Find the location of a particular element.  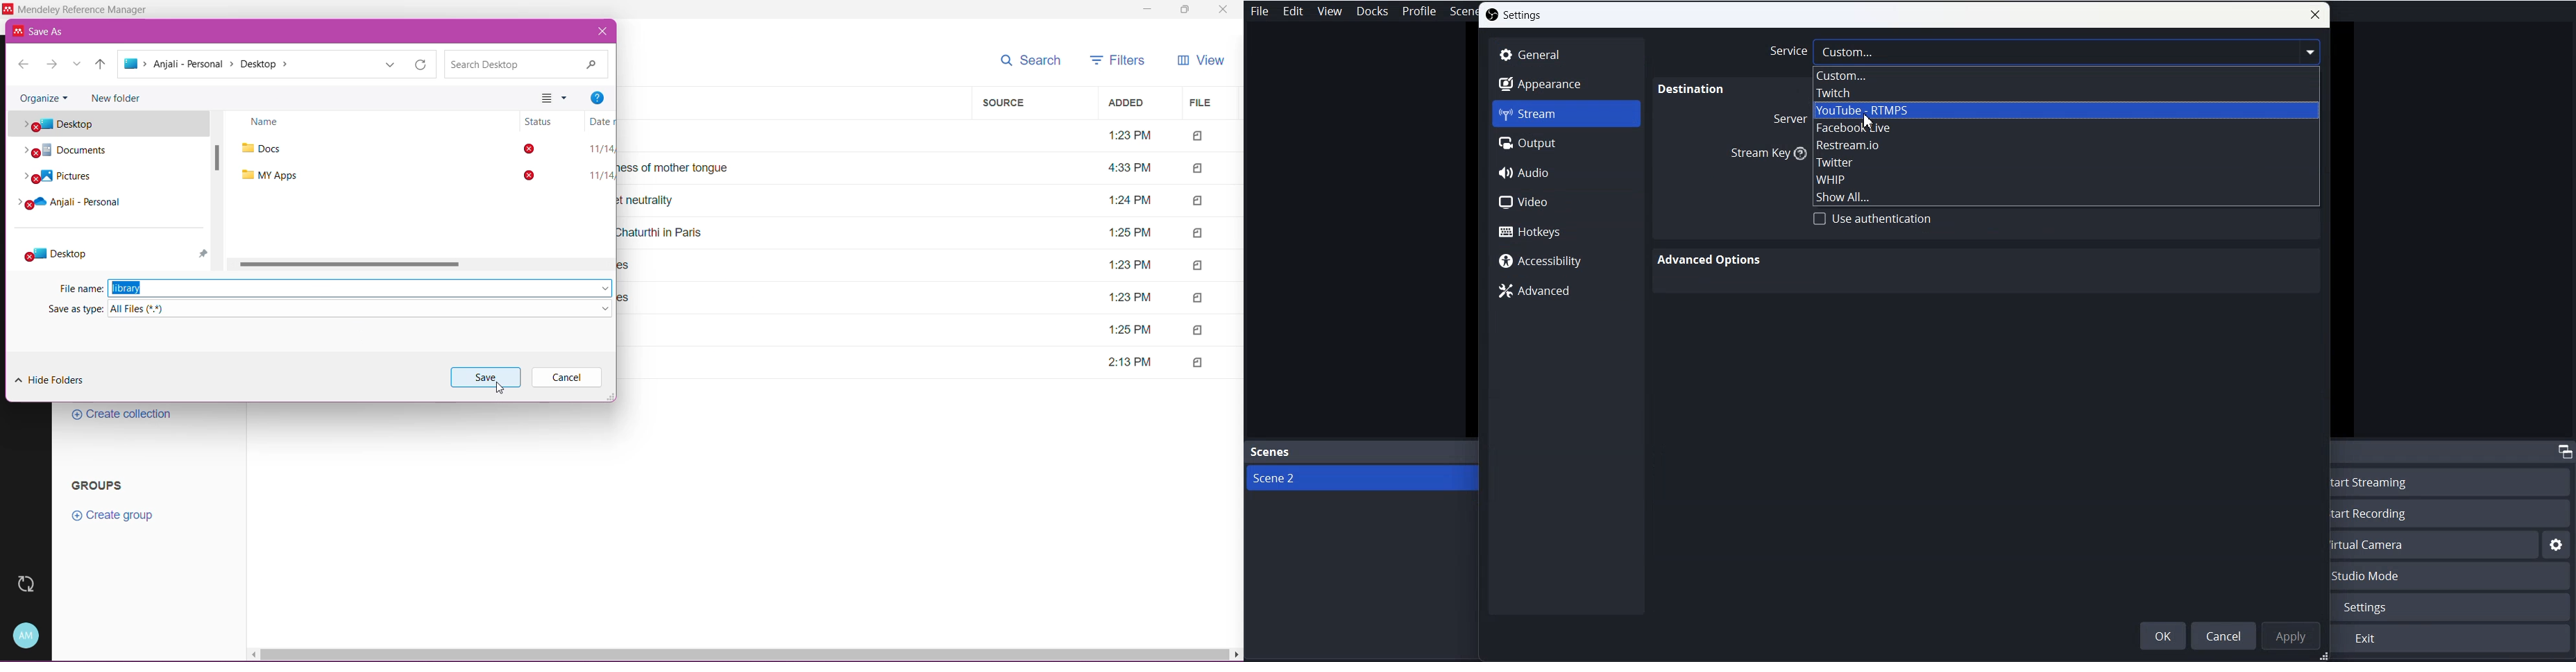

Refresh the path is located at coordinates (418, 64).